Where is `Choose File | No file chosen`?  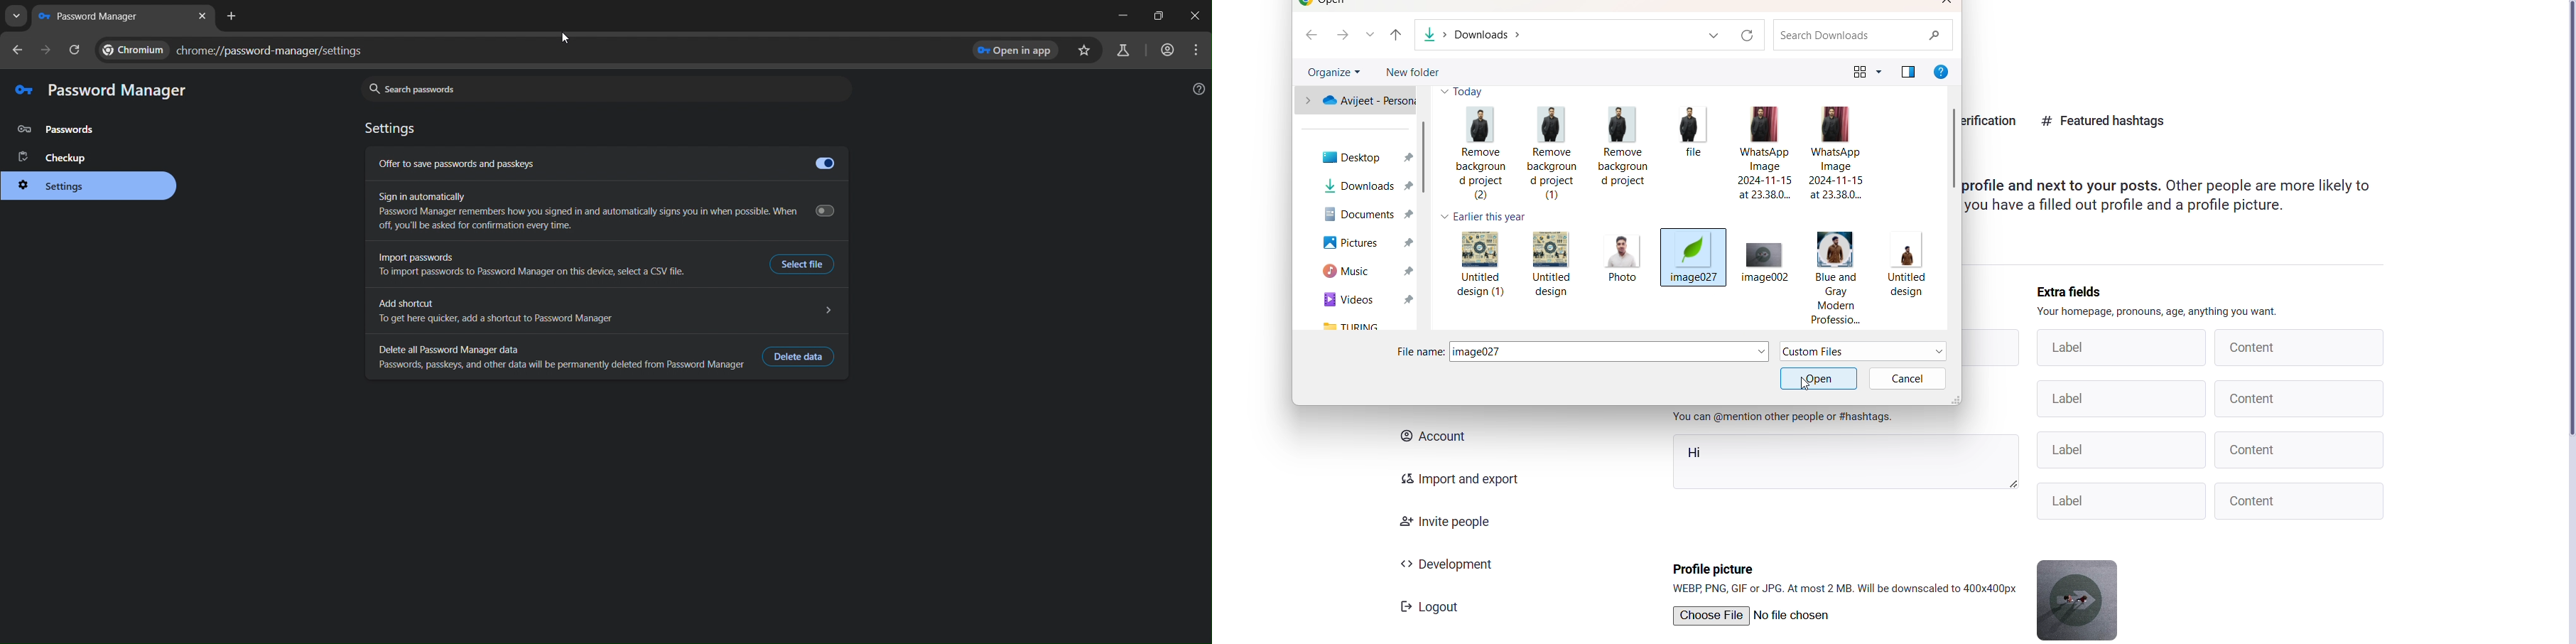 Choose File | No file chosen is located at coordinates (1752, 616).